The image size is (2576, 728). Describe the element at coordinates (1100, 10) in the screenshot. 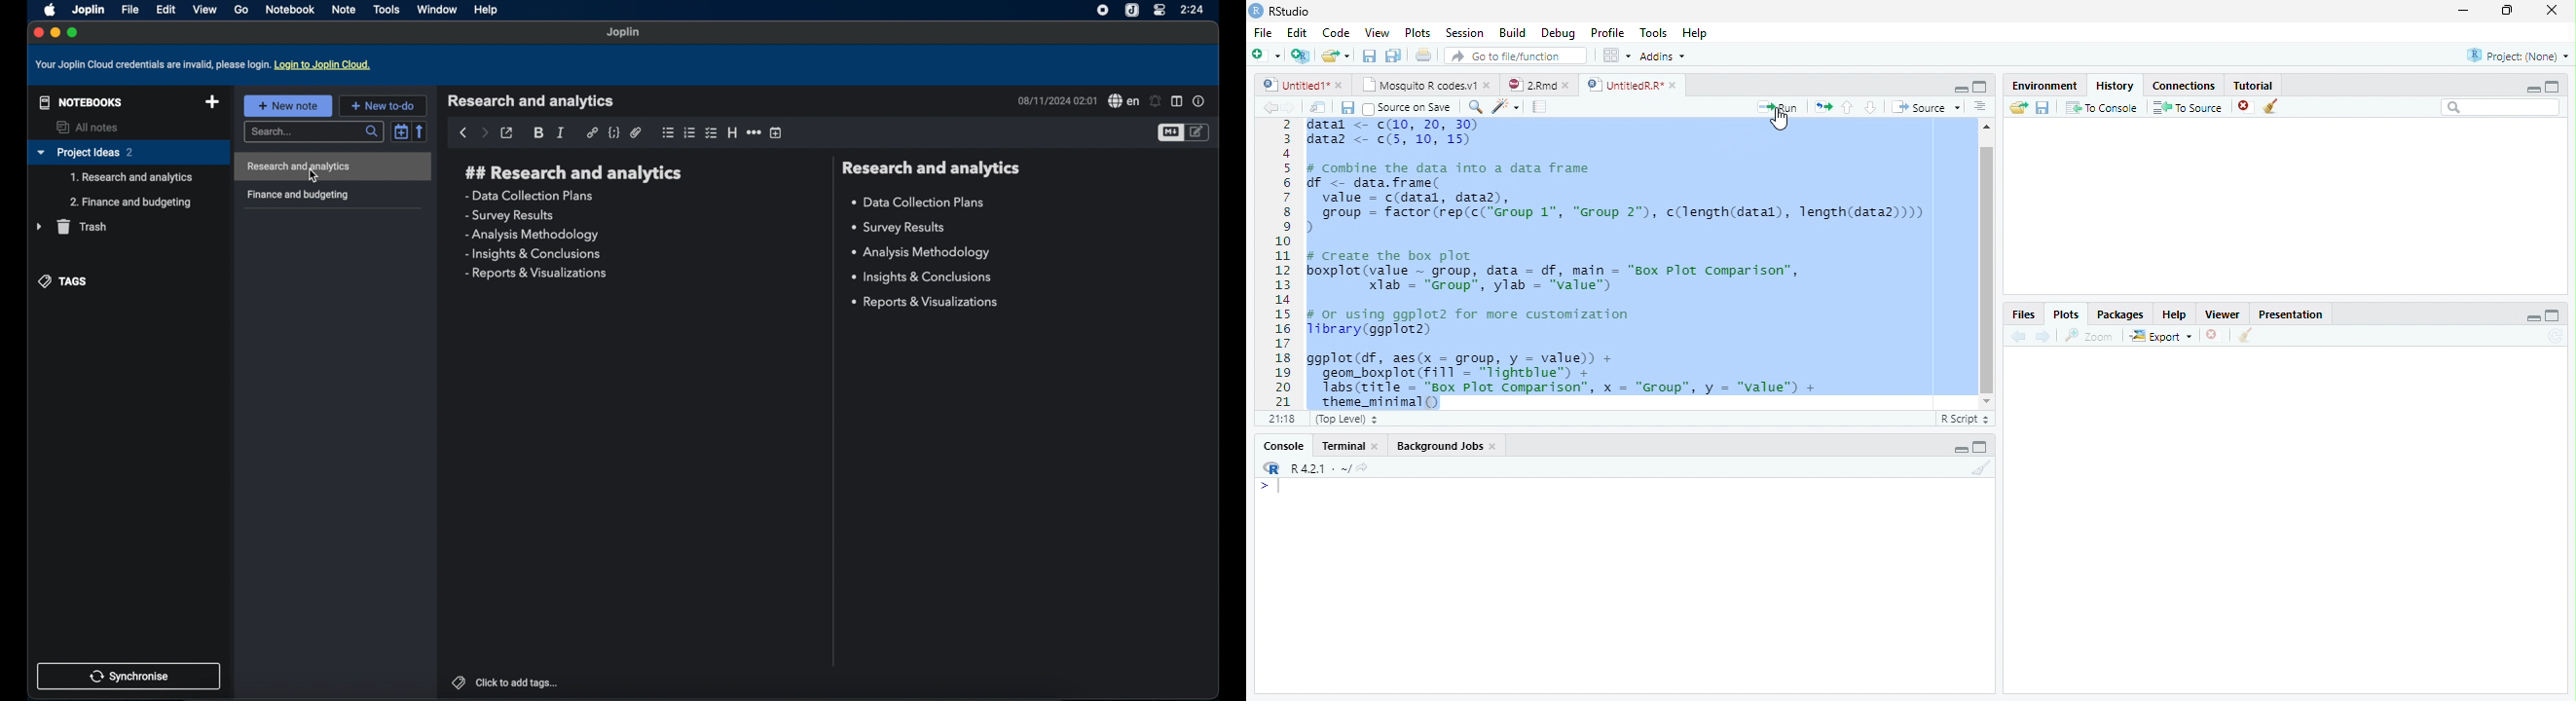

I see `screen recorder icon` at that location.